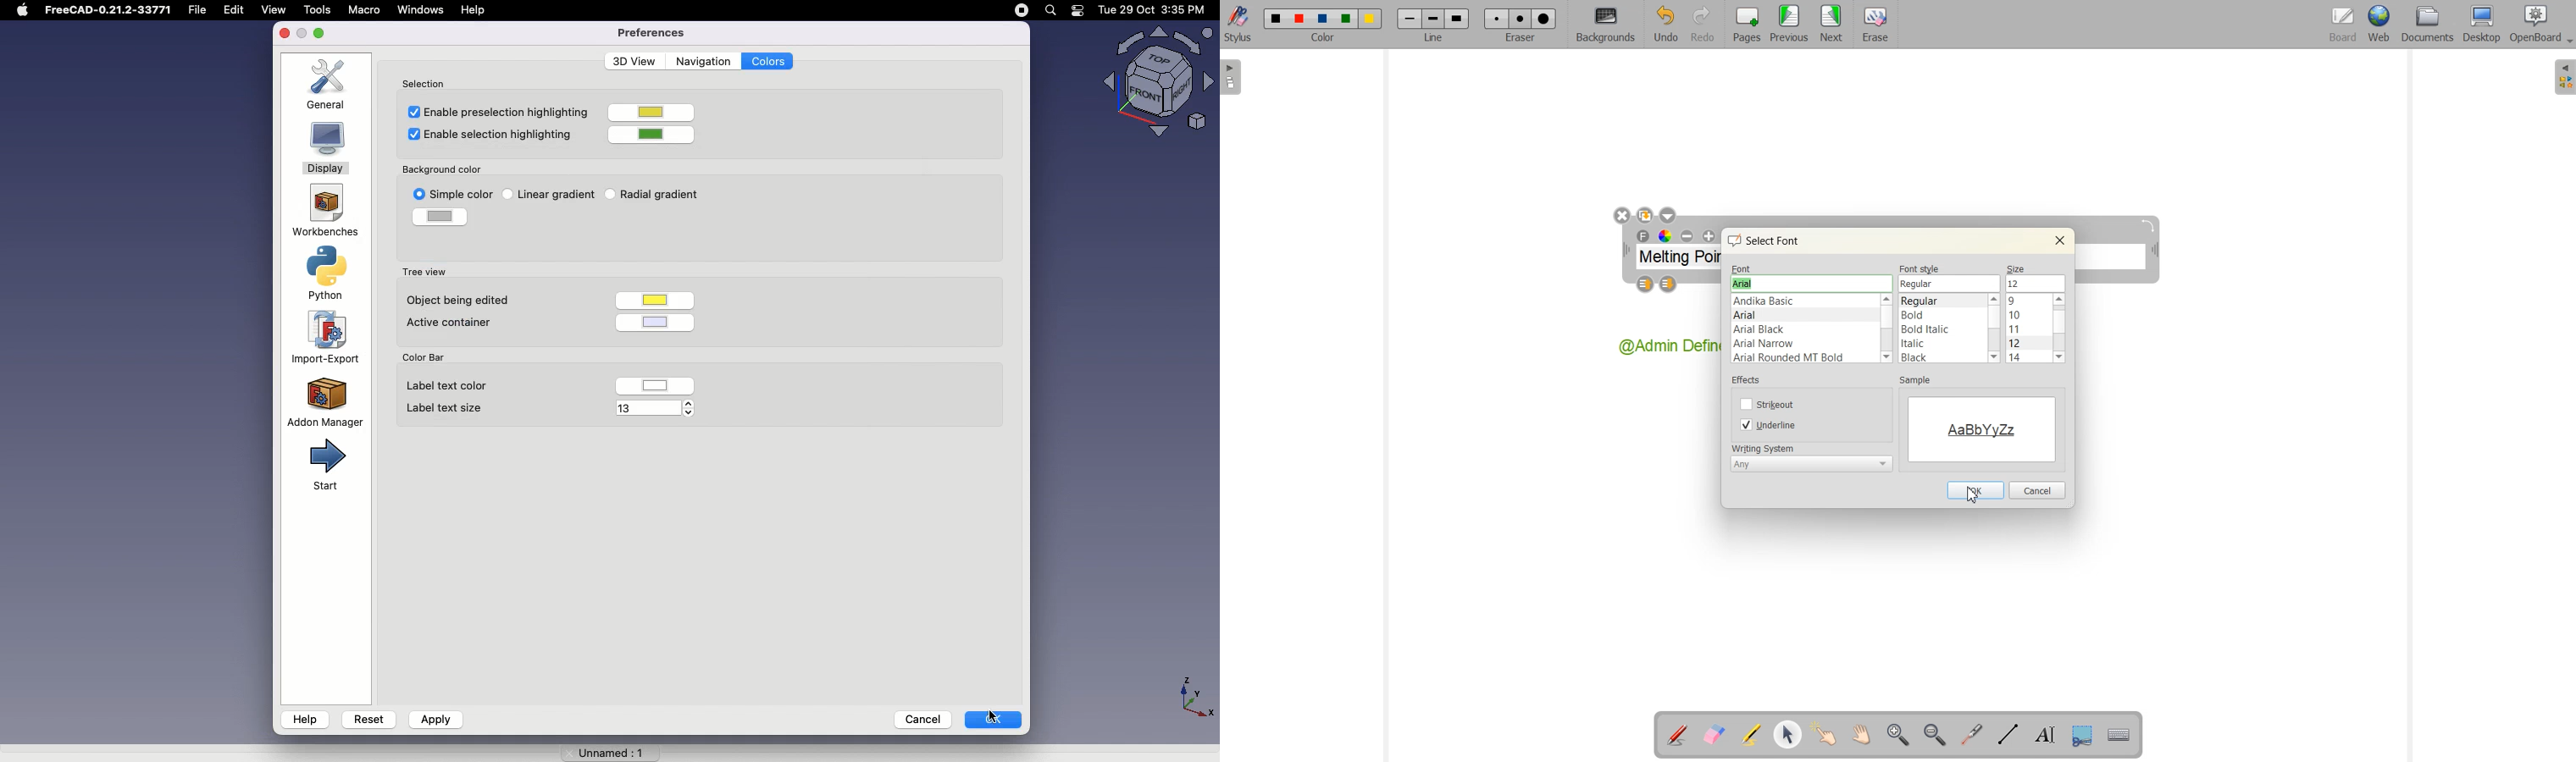 This screenshot has height=784, width=2576. Describe the element at coordinates (428, 81) in the screenshot. I see `Selection` at that location.